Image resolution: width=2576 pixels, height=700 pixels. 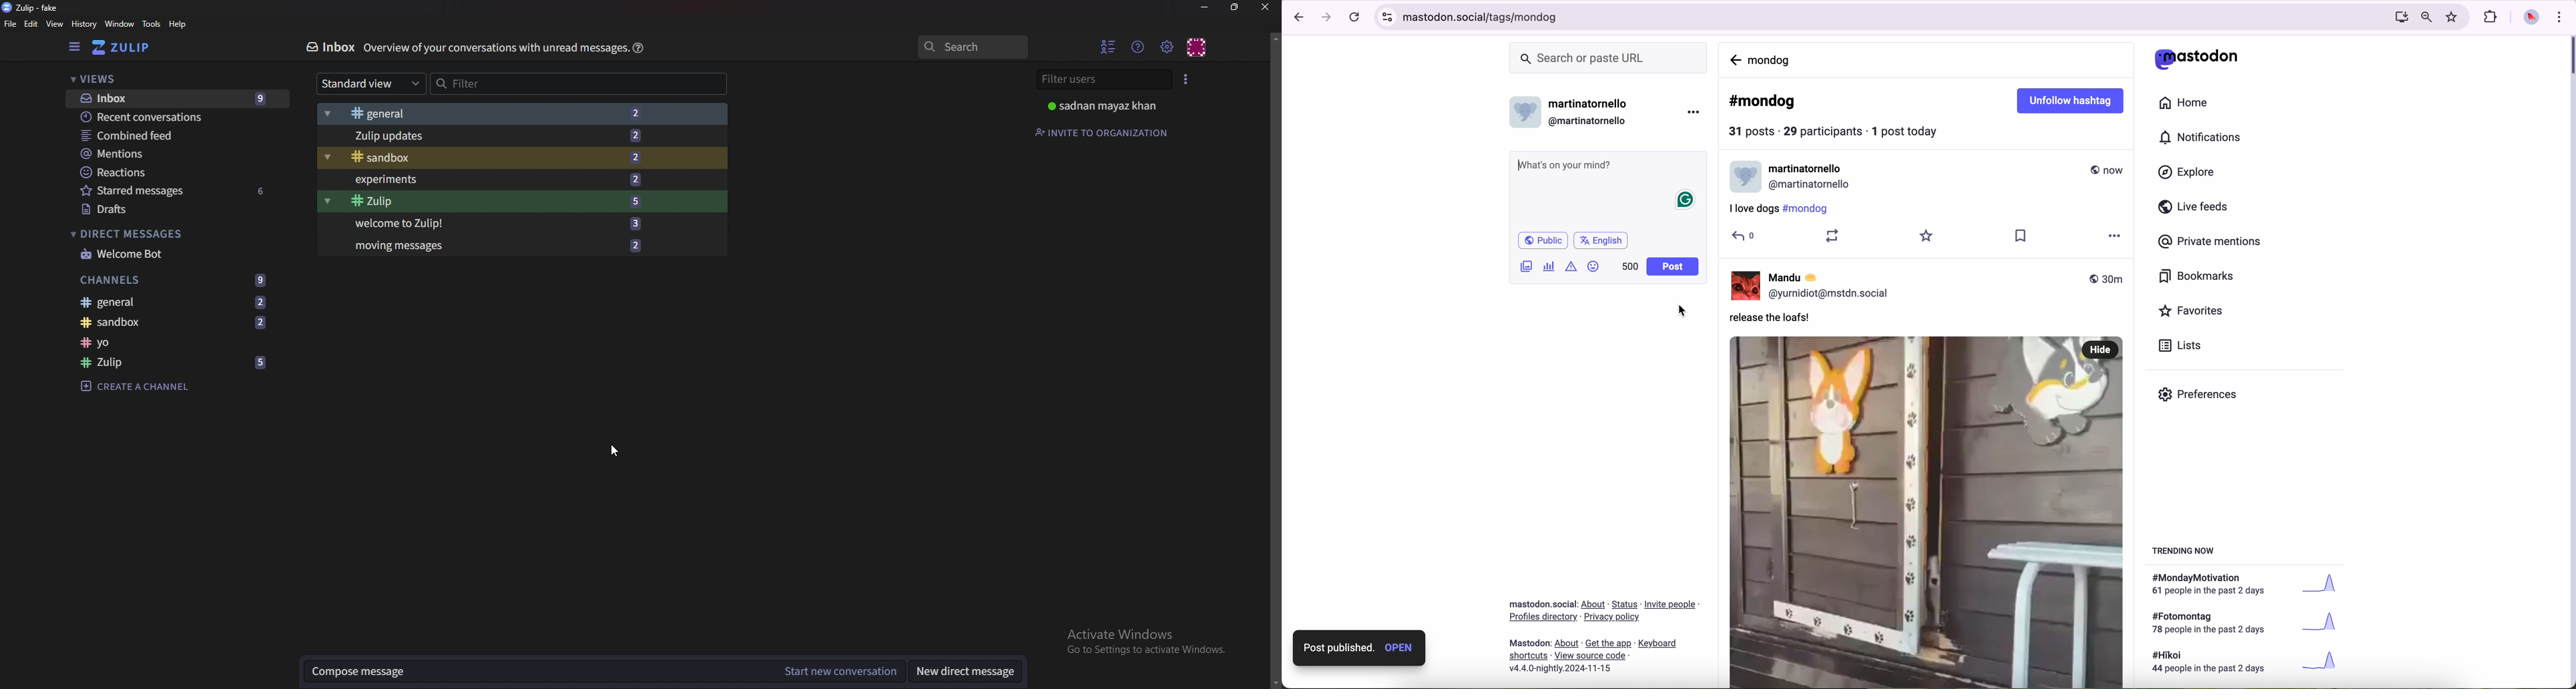 I want to click on Welcome bot, so click(x=170, y=254).